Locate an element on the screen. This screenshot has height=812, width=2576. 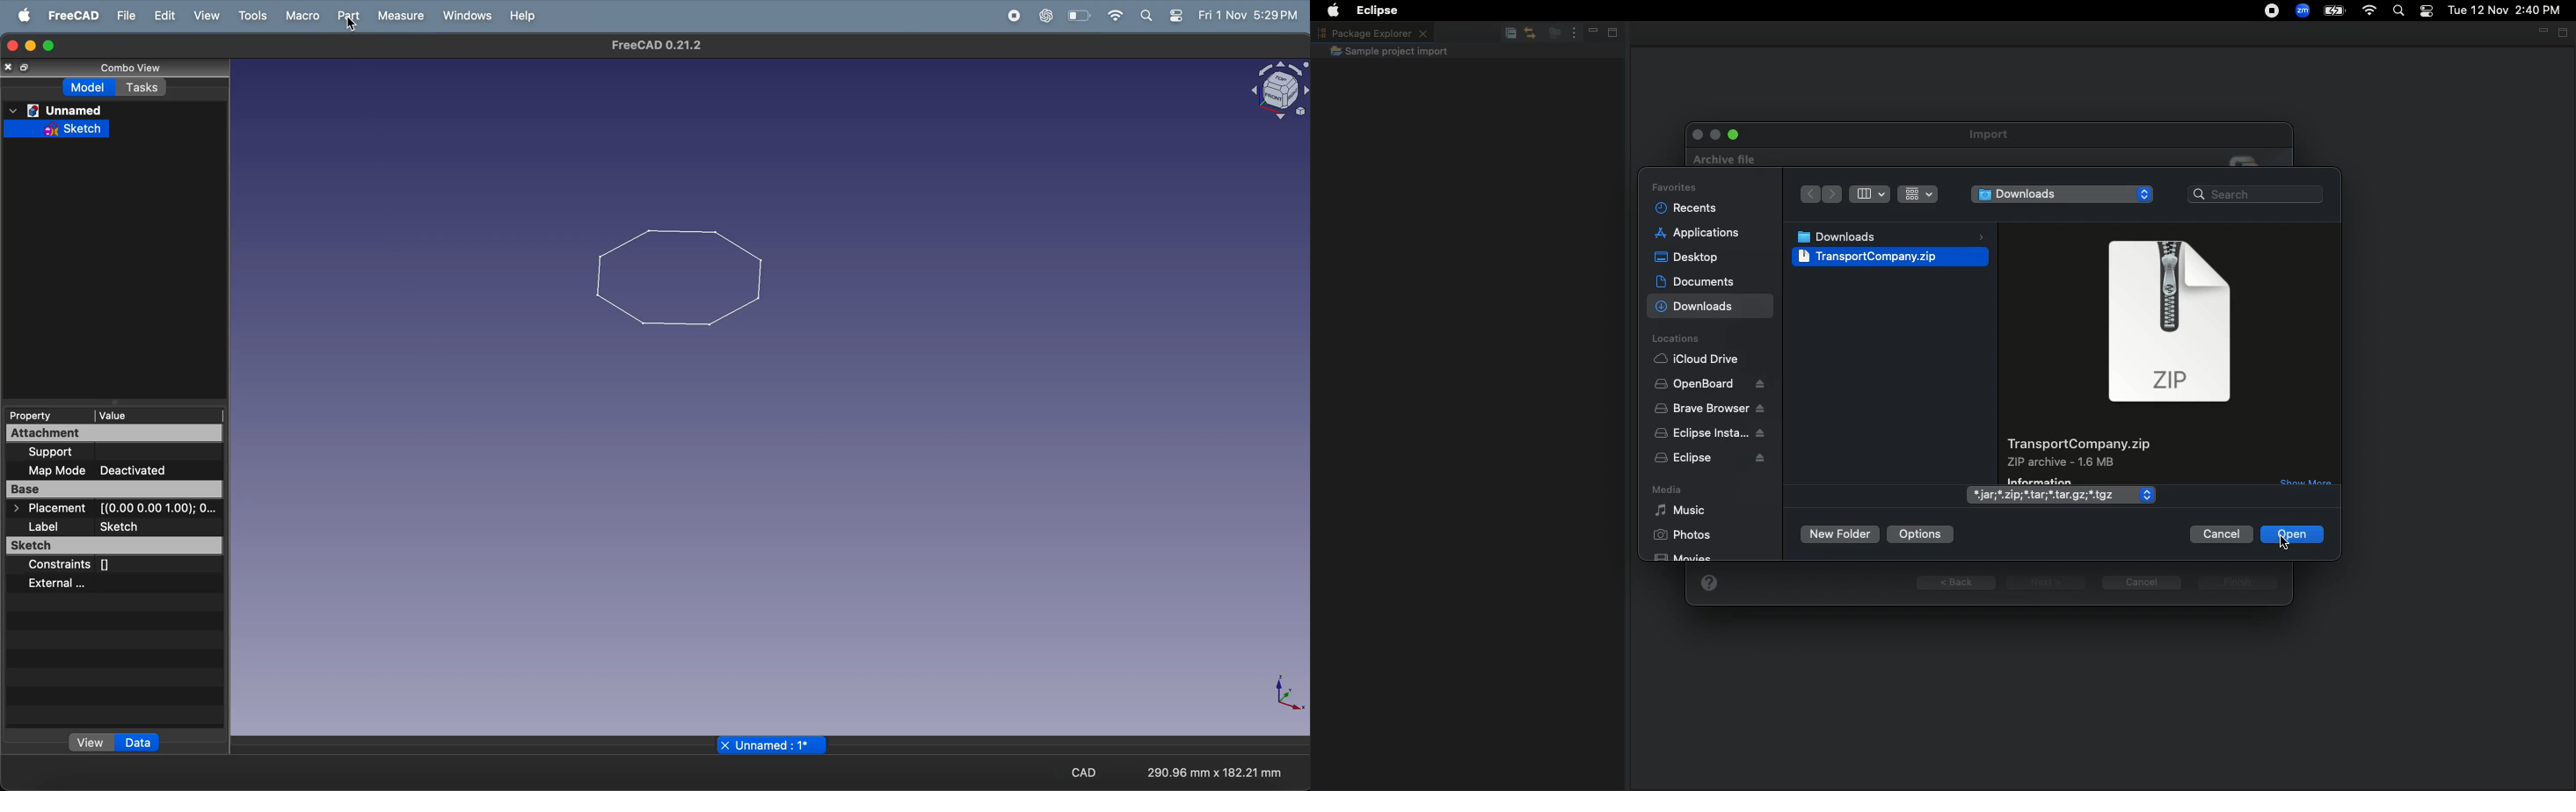
Information is located at coordinates (2058, 478).